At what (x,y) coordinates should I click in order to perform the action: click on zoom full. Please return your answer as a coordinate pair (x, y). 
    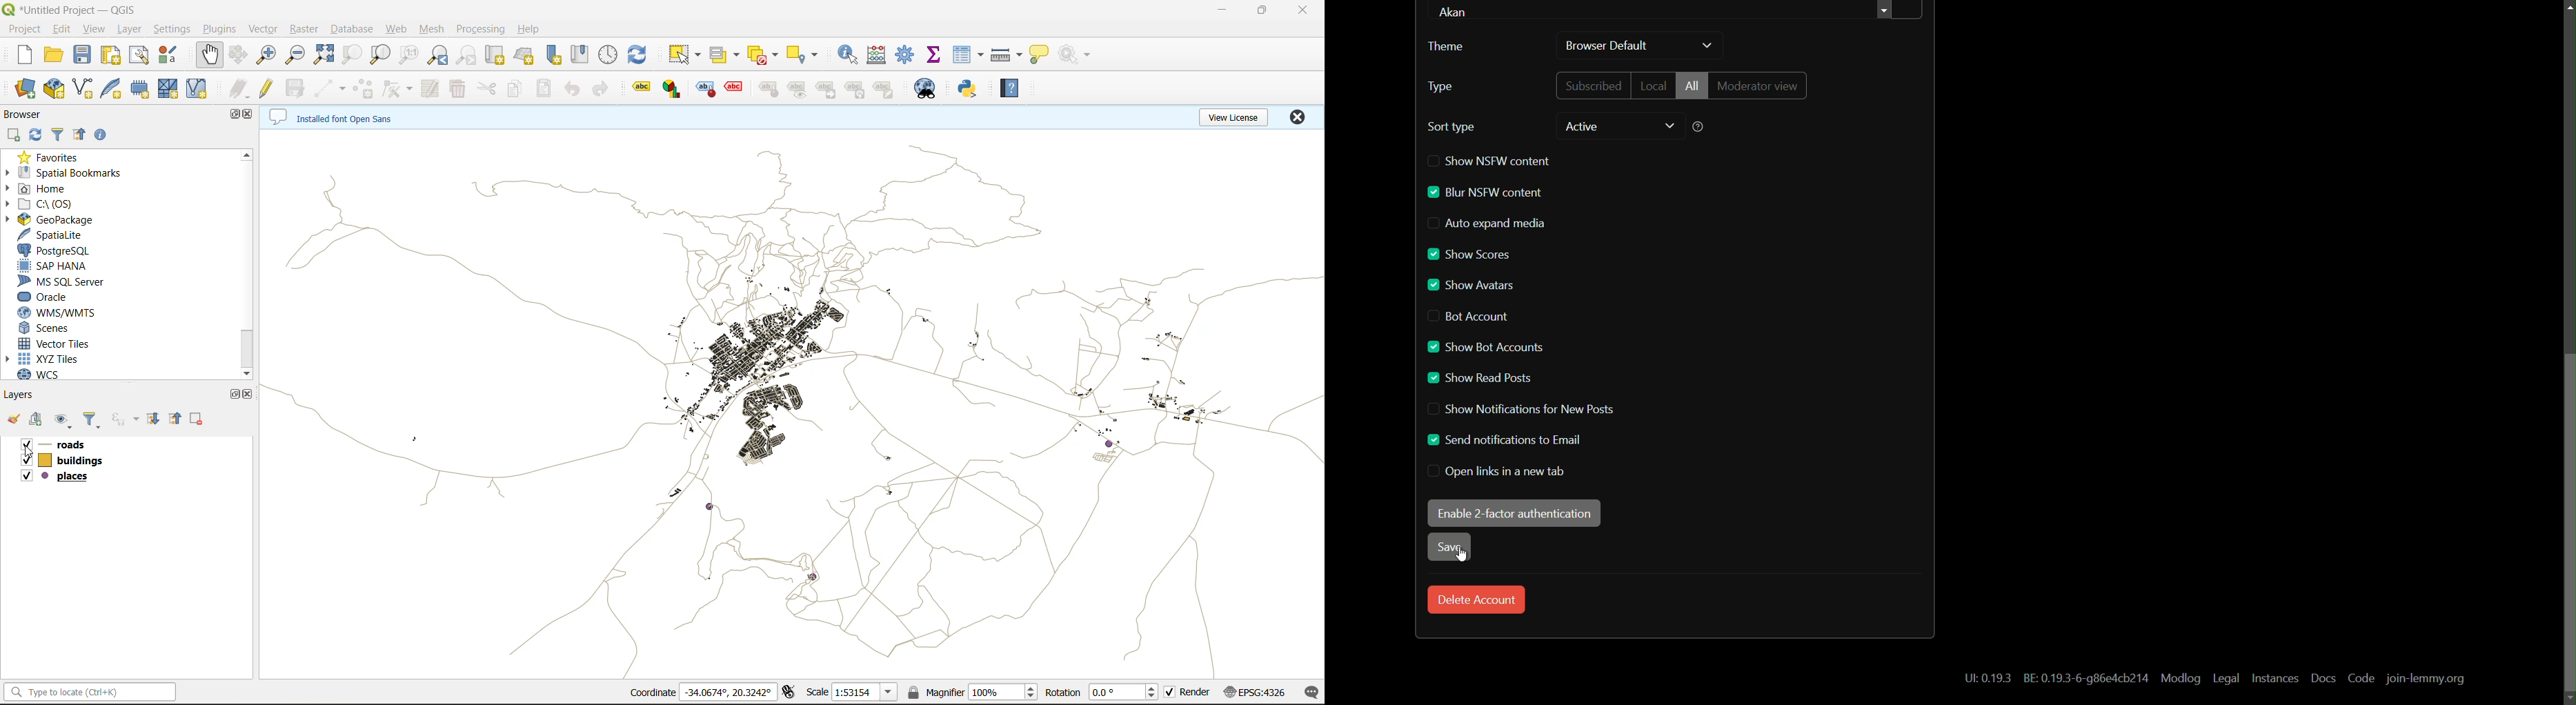
    Looking at the image, I should click on (328, 55).